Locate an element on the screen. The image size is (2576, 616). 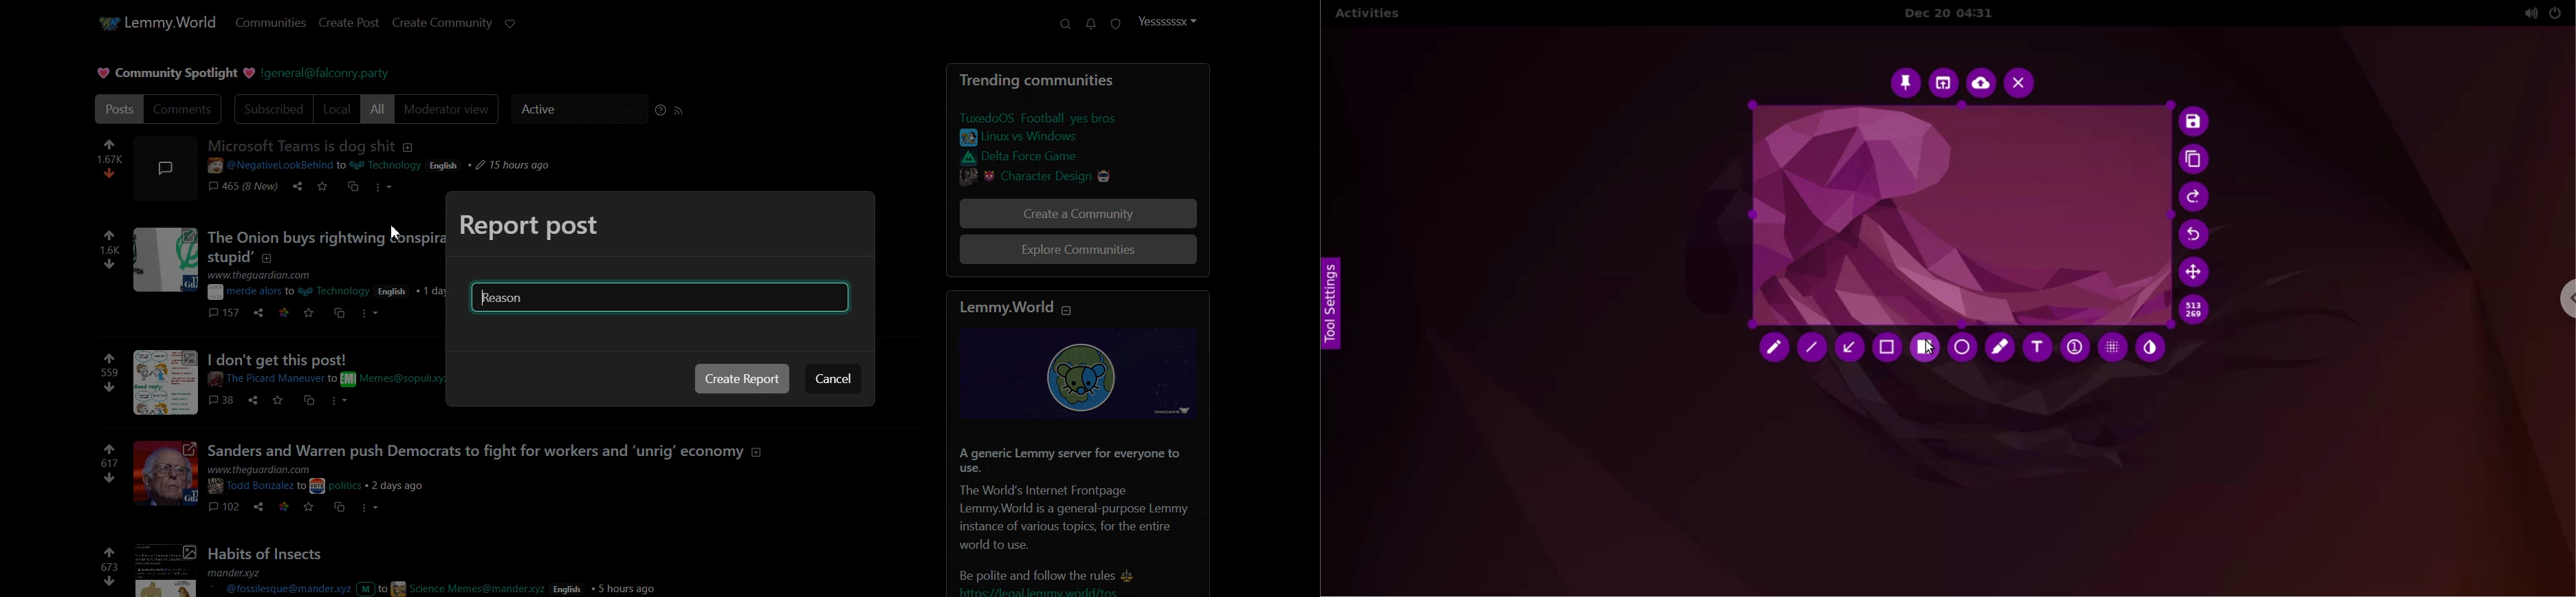
save is located at coordinates (311, 507).